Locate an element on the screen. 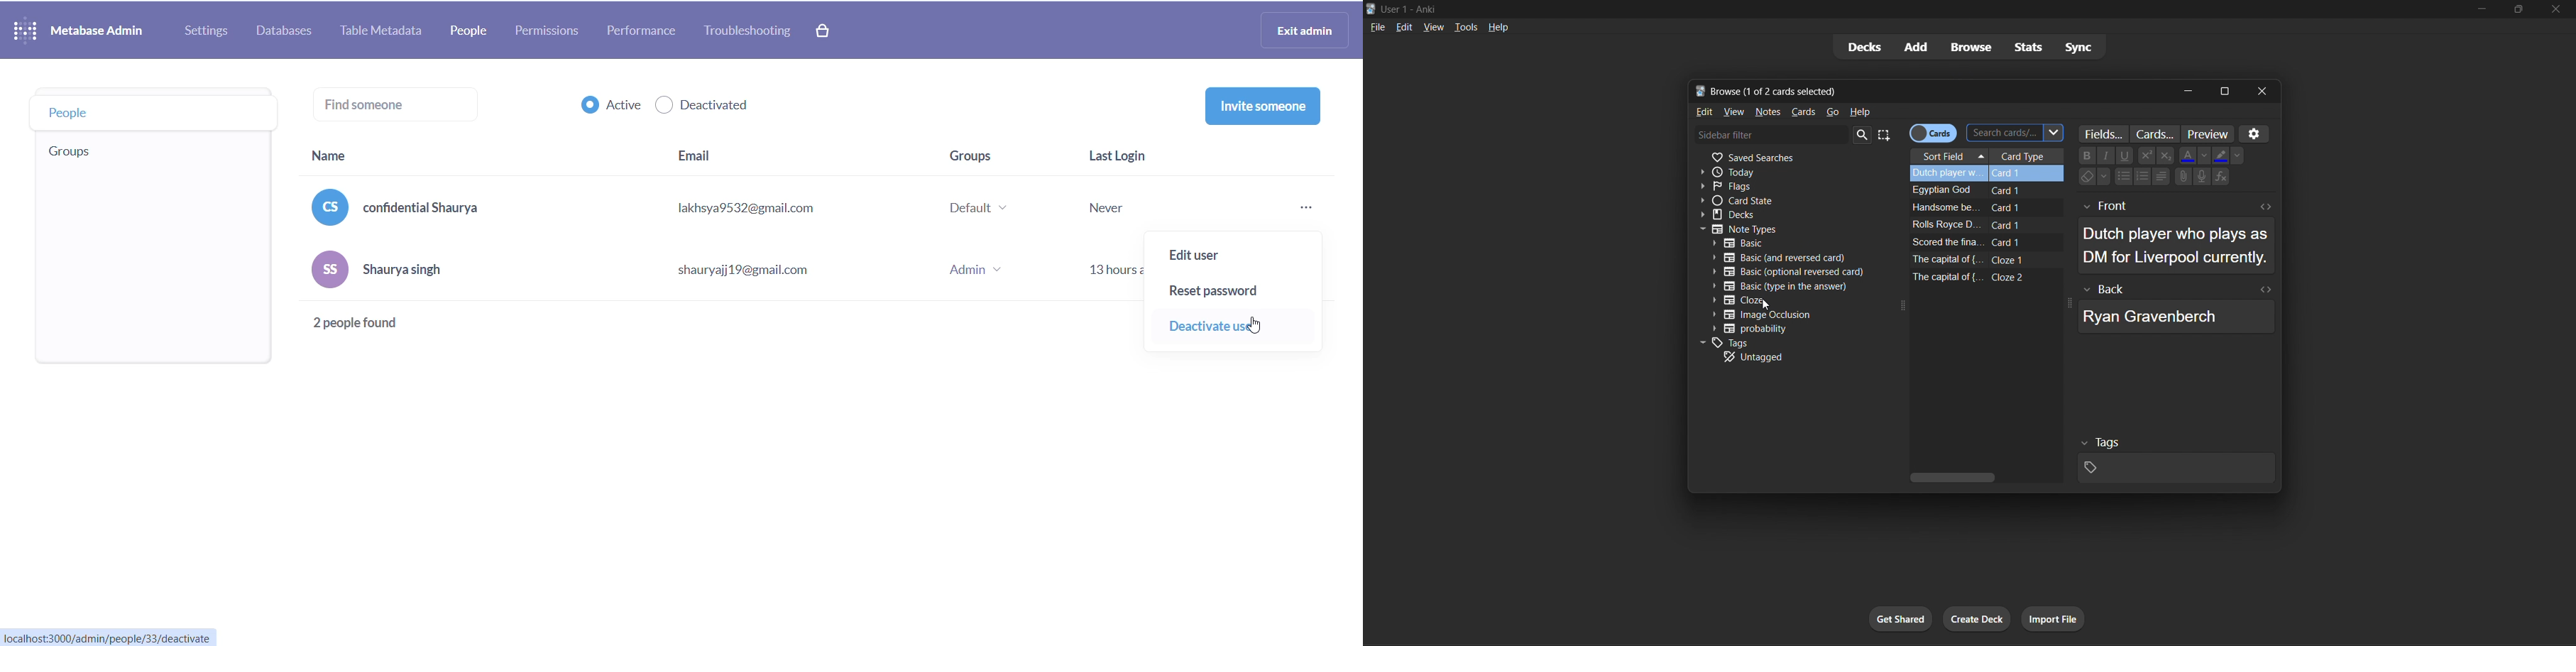  deactivate user is located at coordinates (1226, 330).